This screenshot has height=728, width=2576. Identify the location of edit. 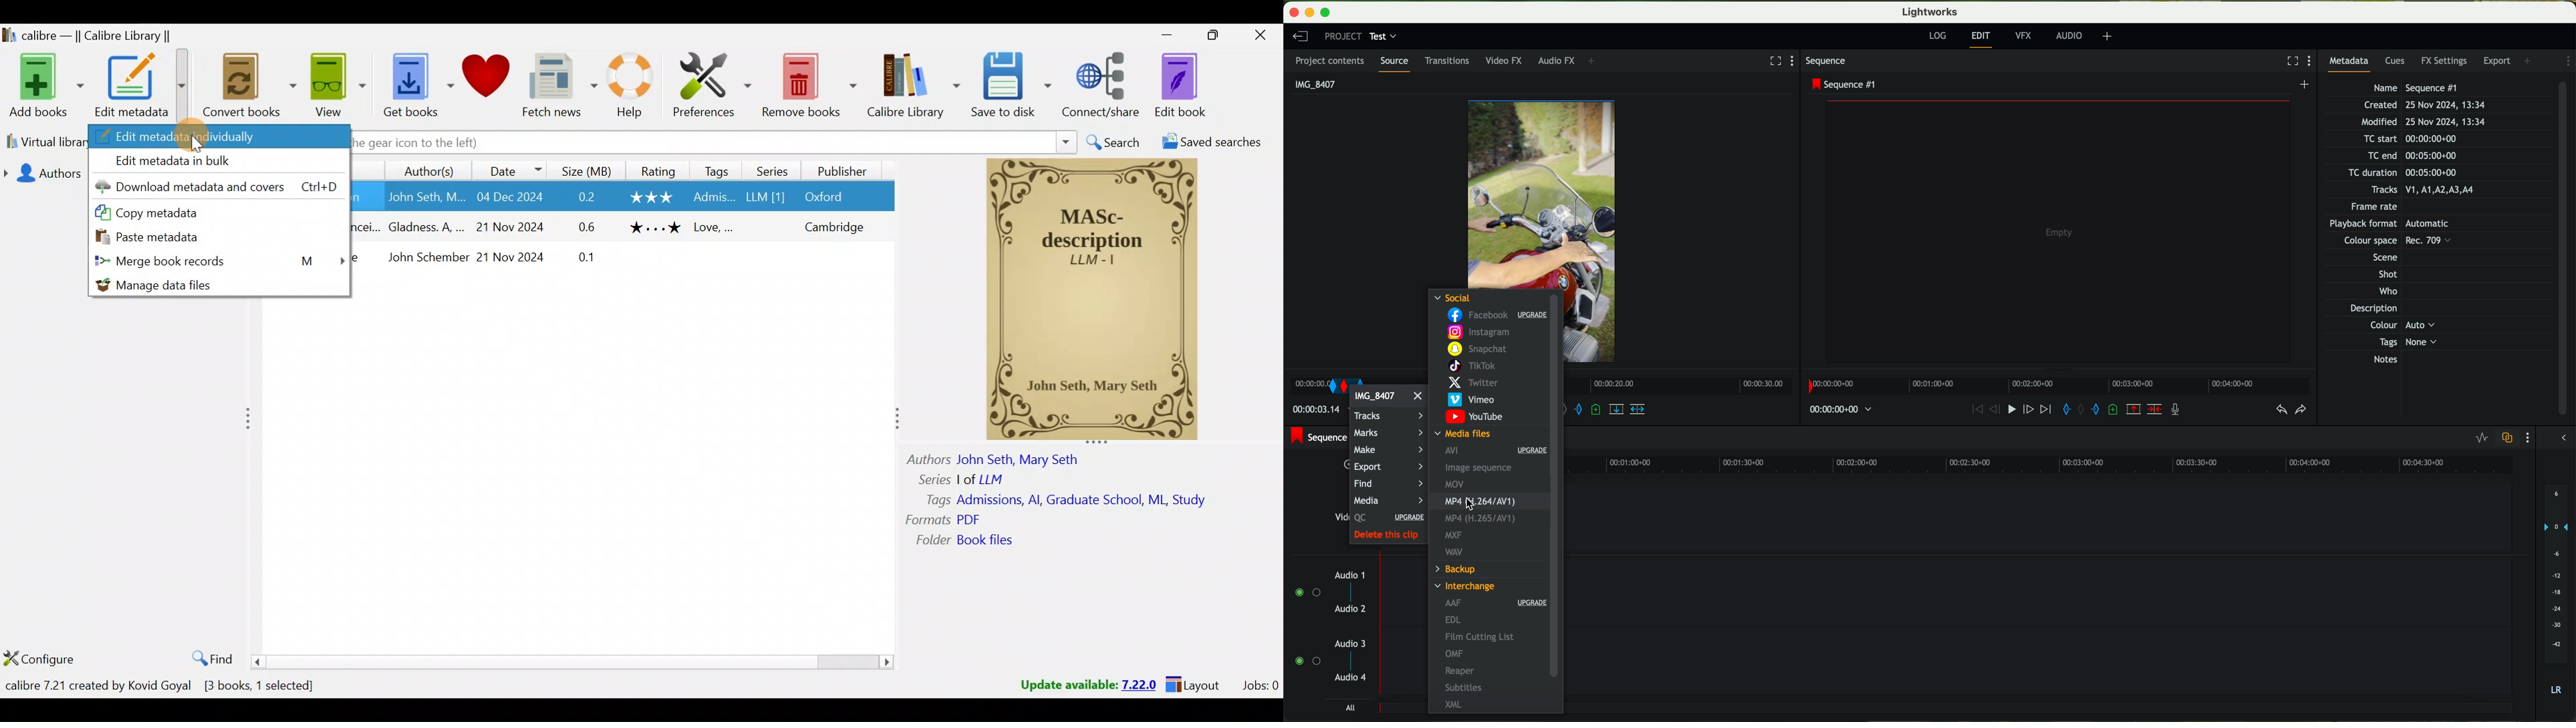
(1982, 39).